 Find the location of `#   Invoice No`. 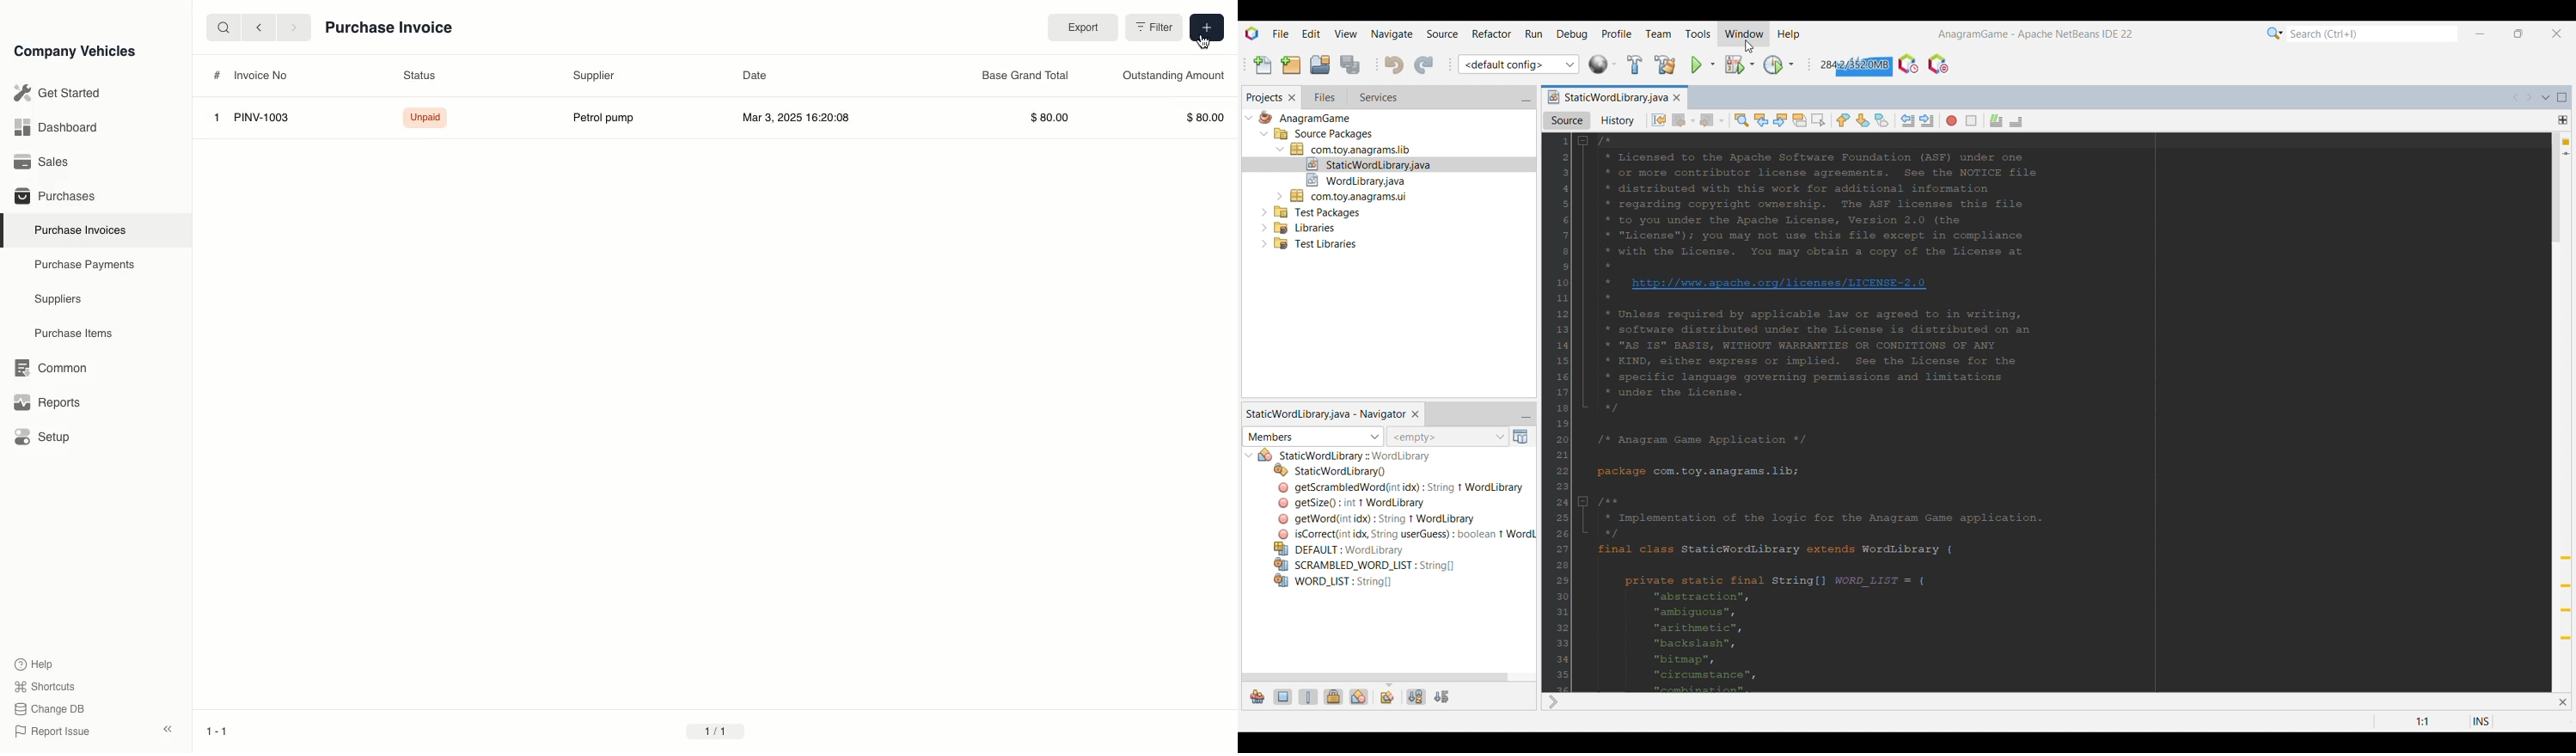

#   Invoice No is located at coordinates (254, 76).